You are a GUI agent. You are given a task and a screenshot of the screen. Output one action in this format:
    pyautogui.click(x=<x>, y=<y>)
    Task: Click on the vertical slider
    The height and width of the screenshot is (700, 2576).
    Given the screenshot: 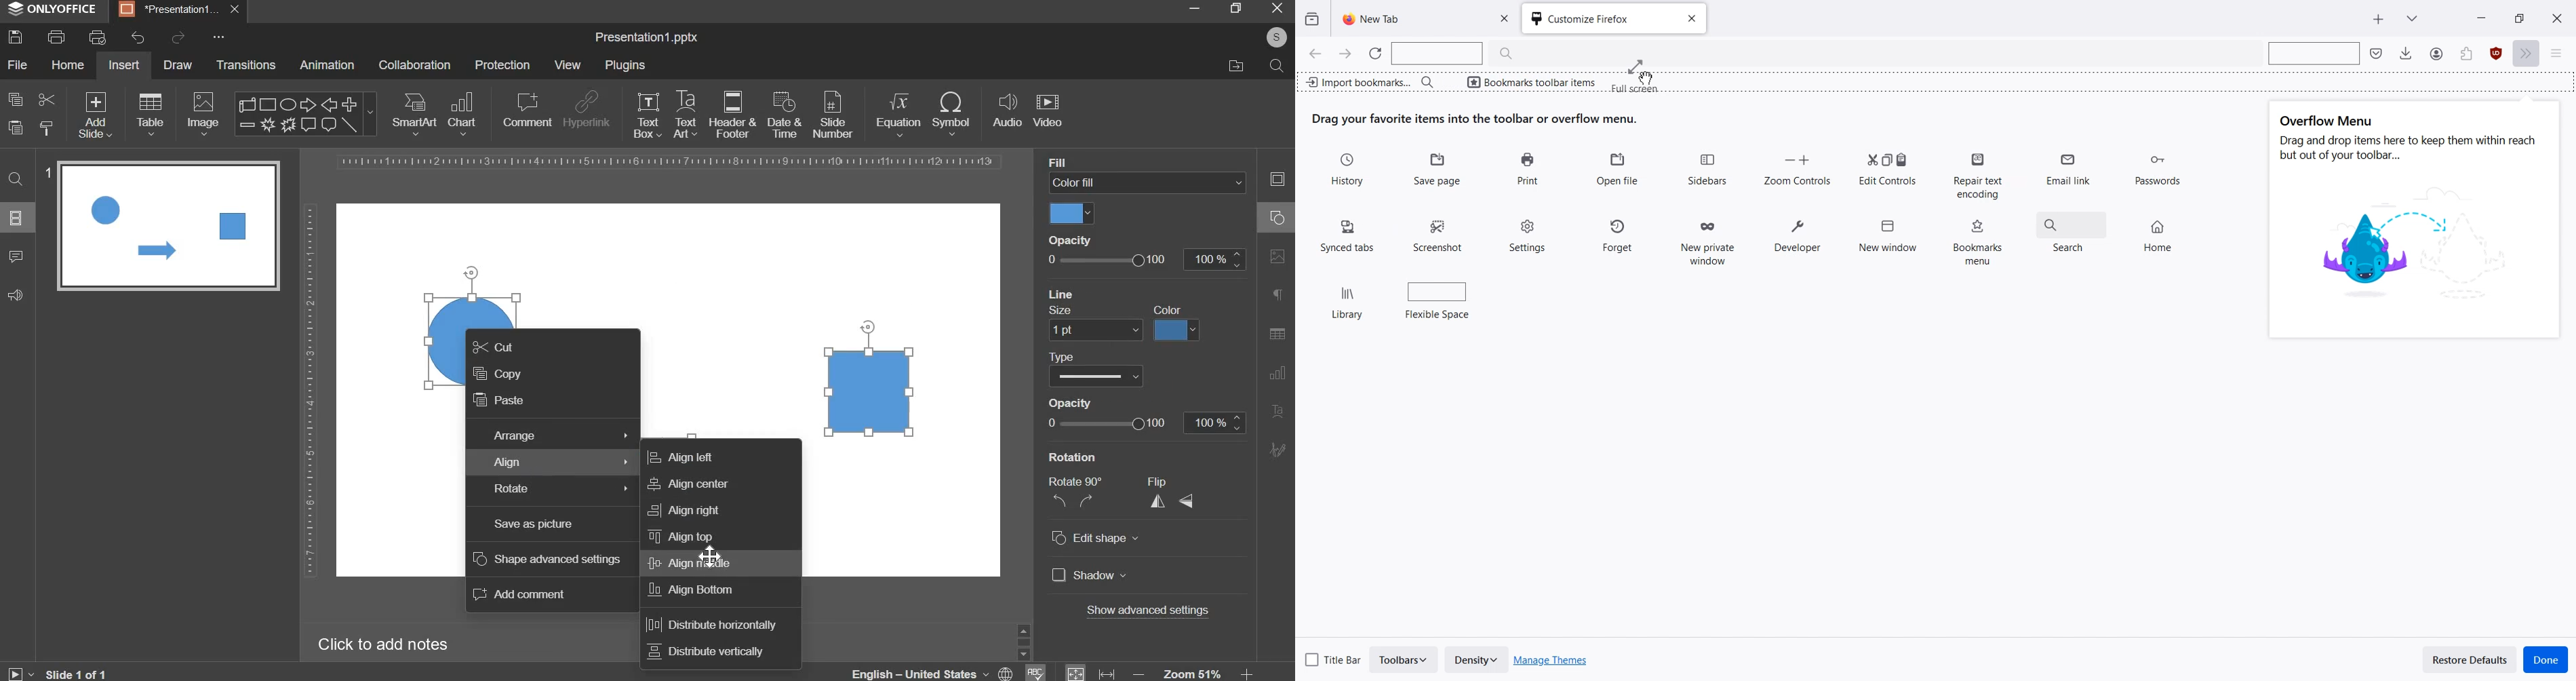 What is the action you would take?
    pyautogui.click(x=1023, y=641)
    